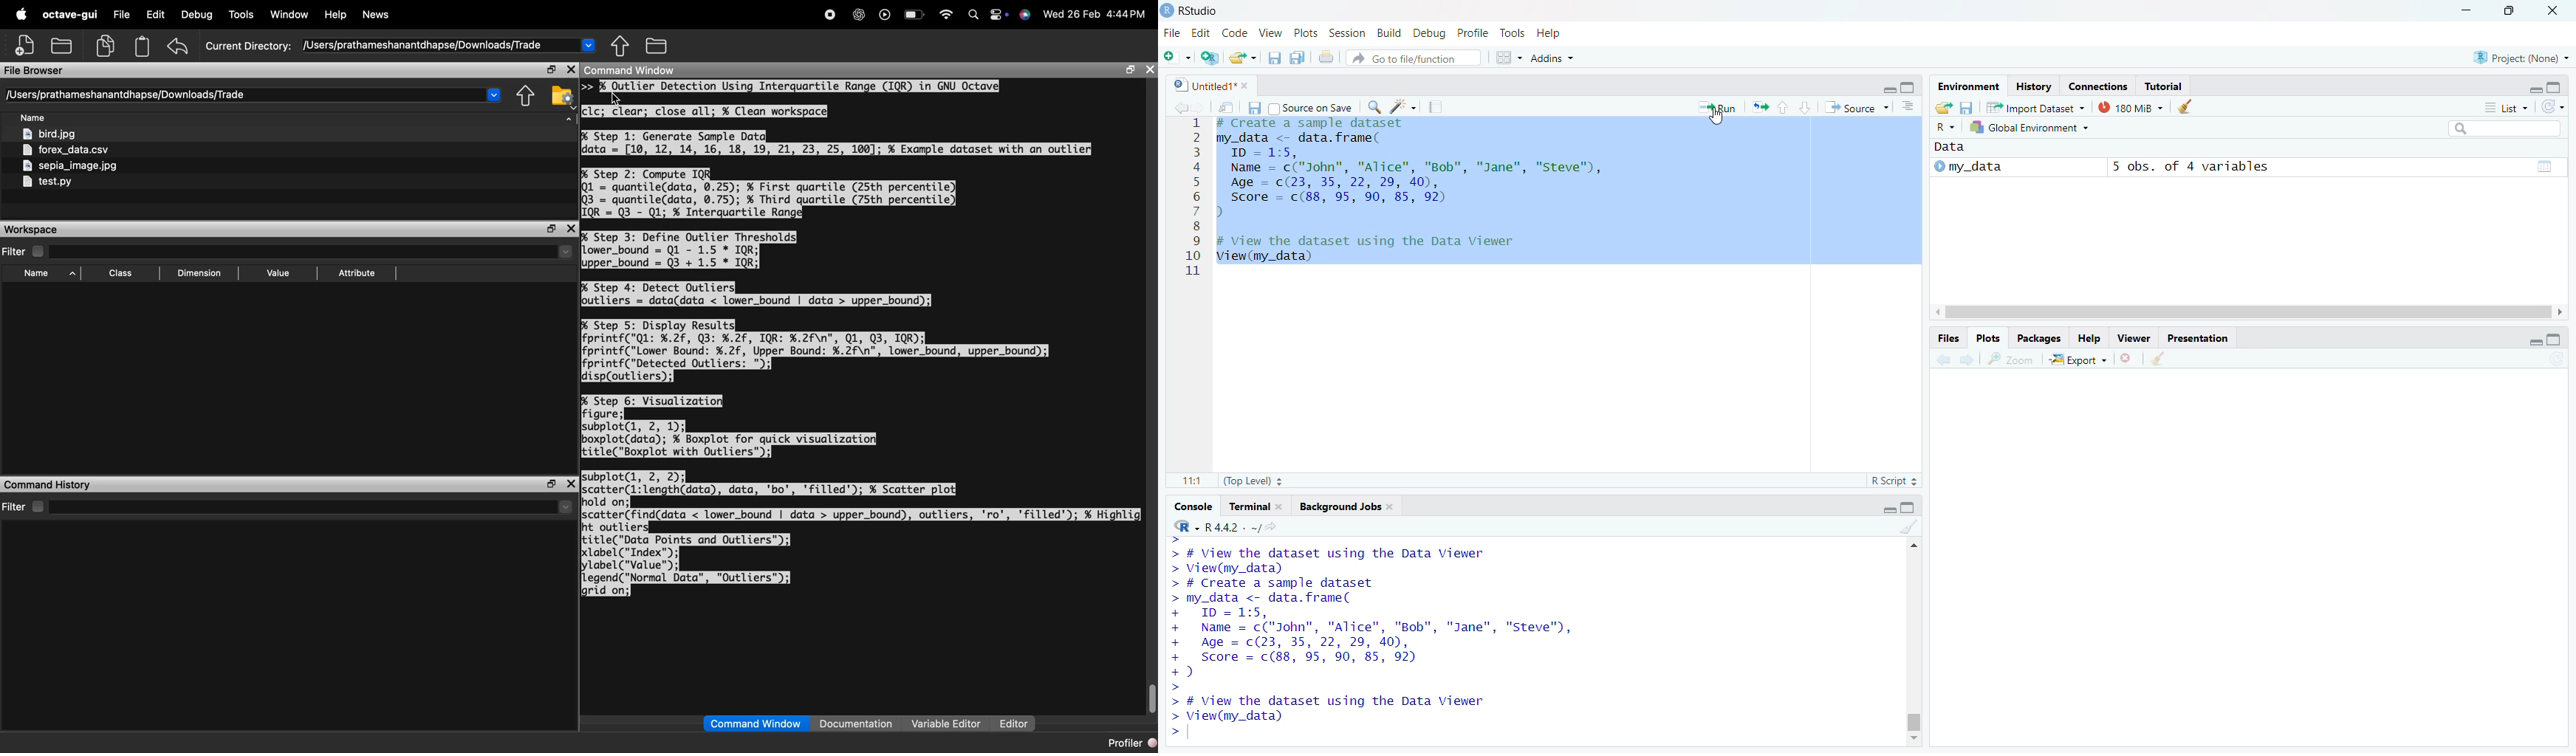  Describe the element at coordinates (2128, 108) in the screenshot. I see `180MB used by R session` at that location.